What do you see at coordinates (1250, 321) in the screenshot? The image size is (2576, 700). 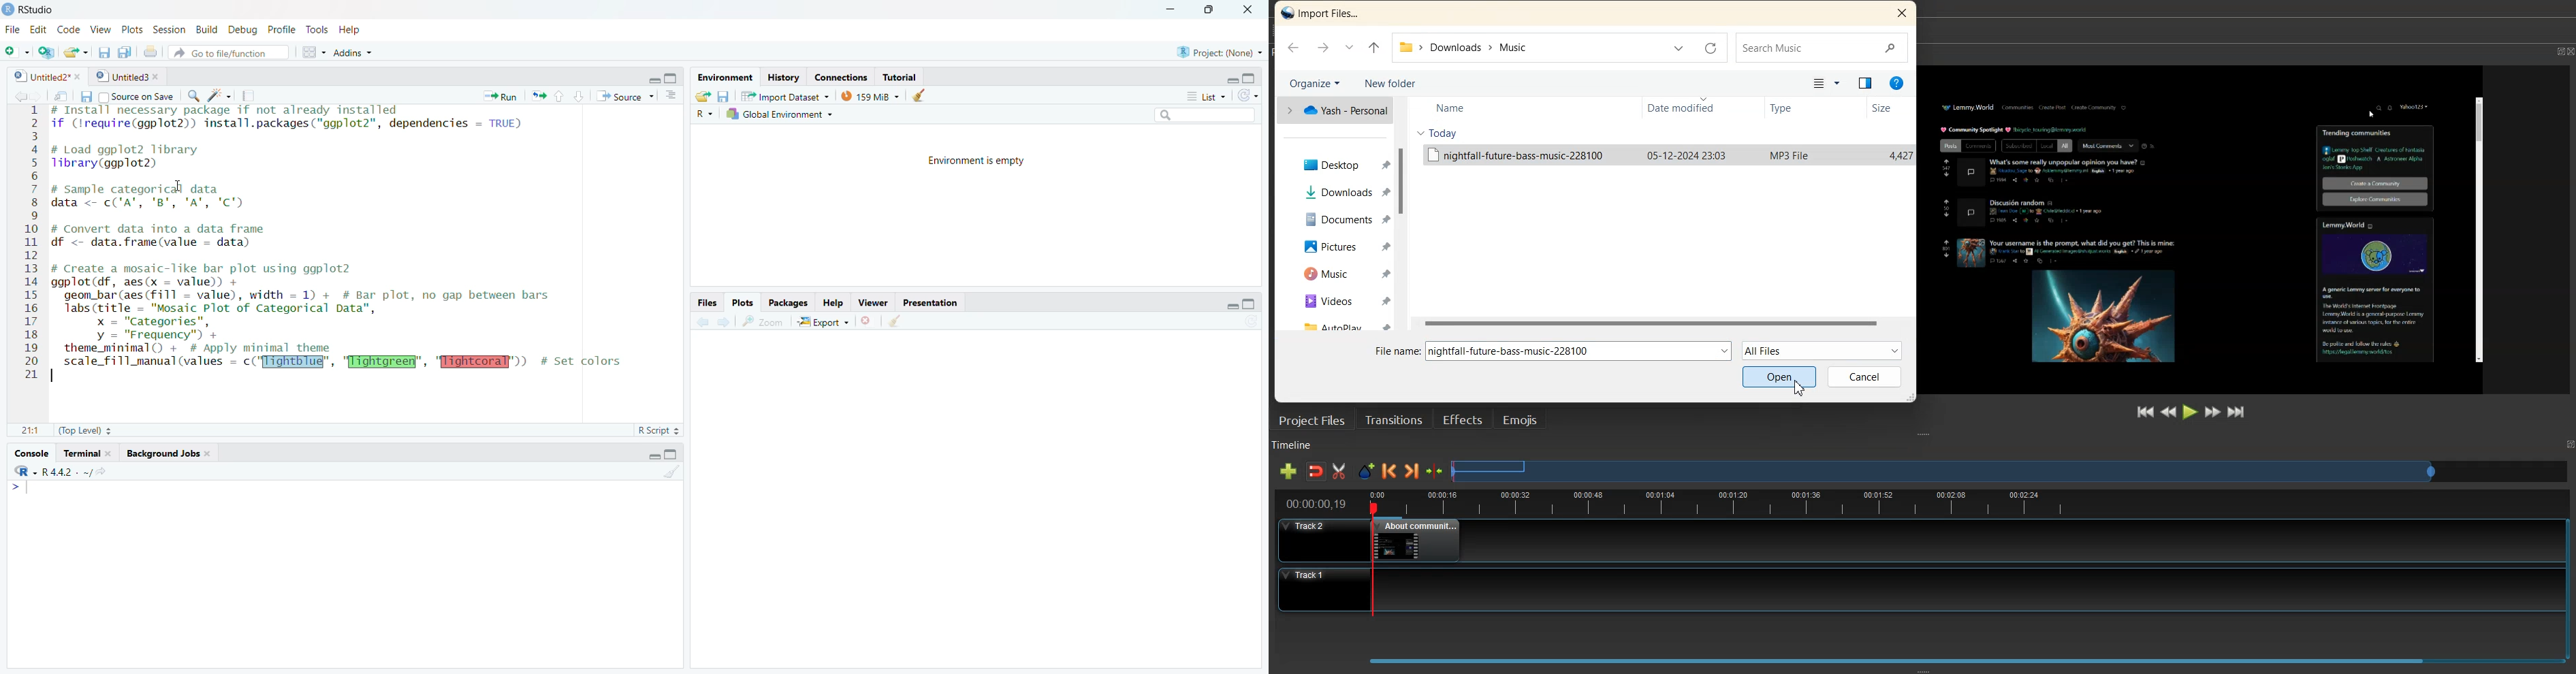 I see `Refresh` at bounding box center [1250, 321].